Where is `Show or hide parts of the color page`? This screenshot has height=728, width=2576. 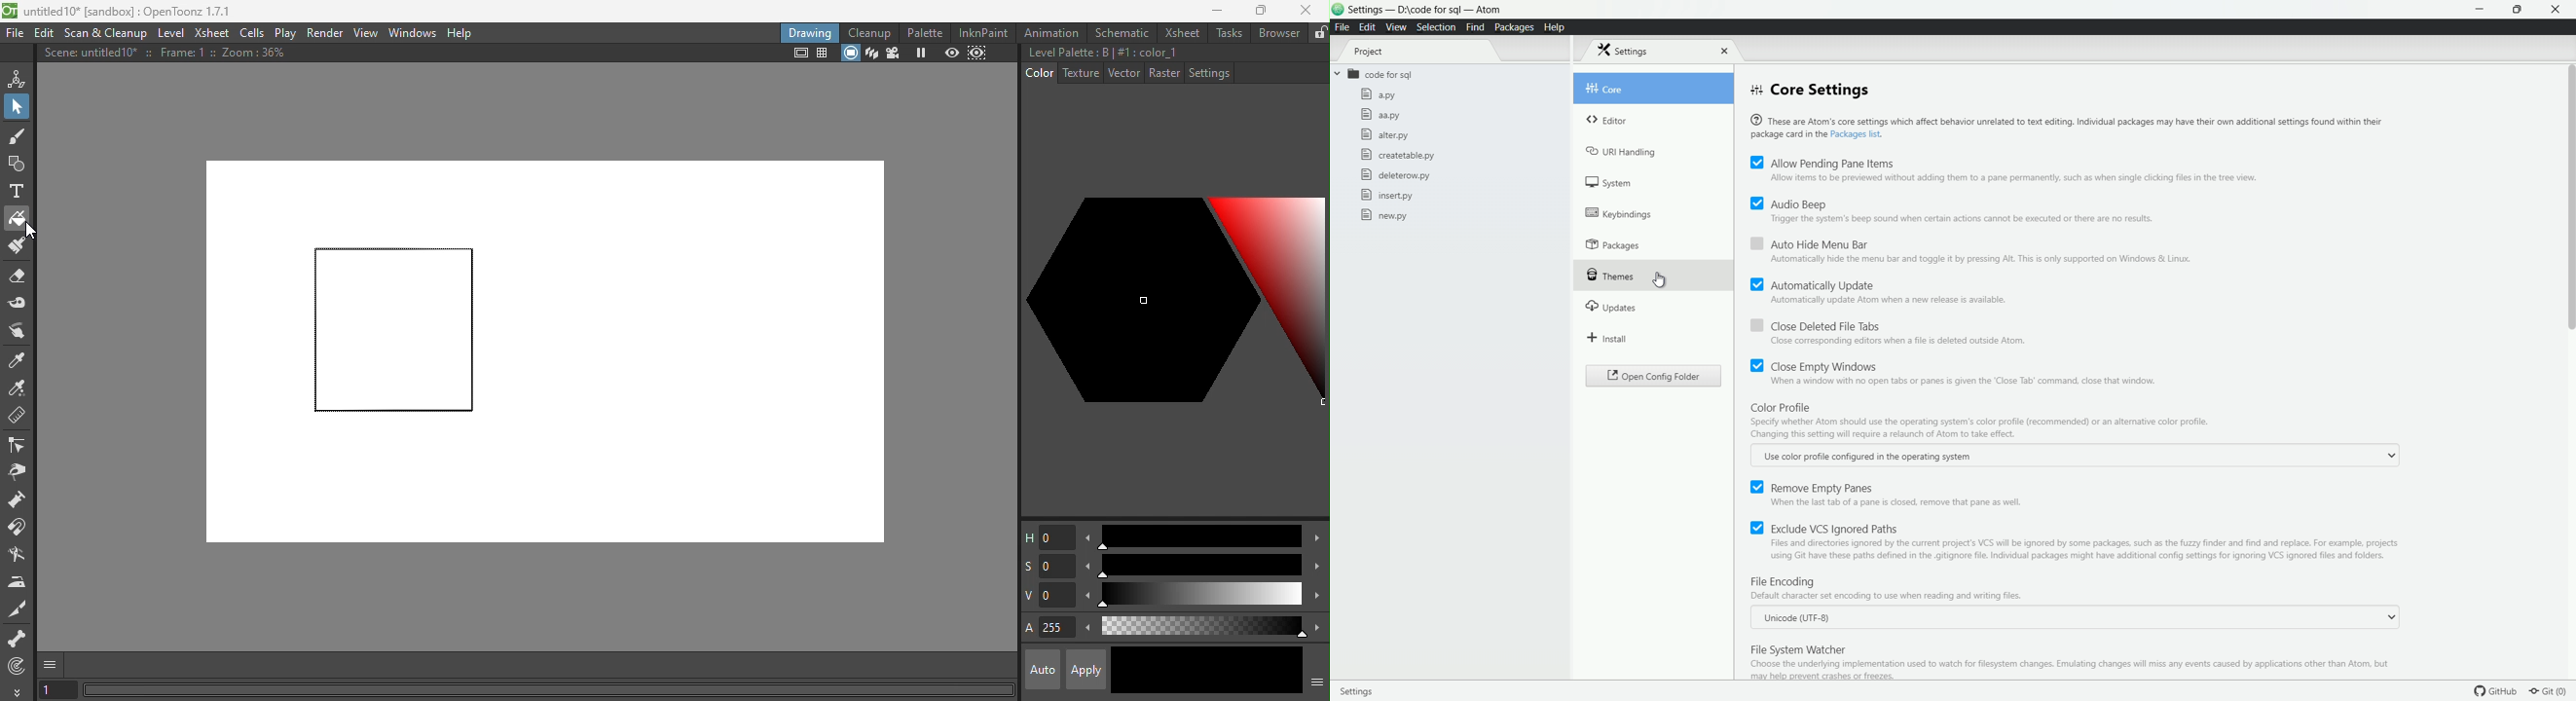
Show or hide parts of the color page is located at coordinates (1317, 680).